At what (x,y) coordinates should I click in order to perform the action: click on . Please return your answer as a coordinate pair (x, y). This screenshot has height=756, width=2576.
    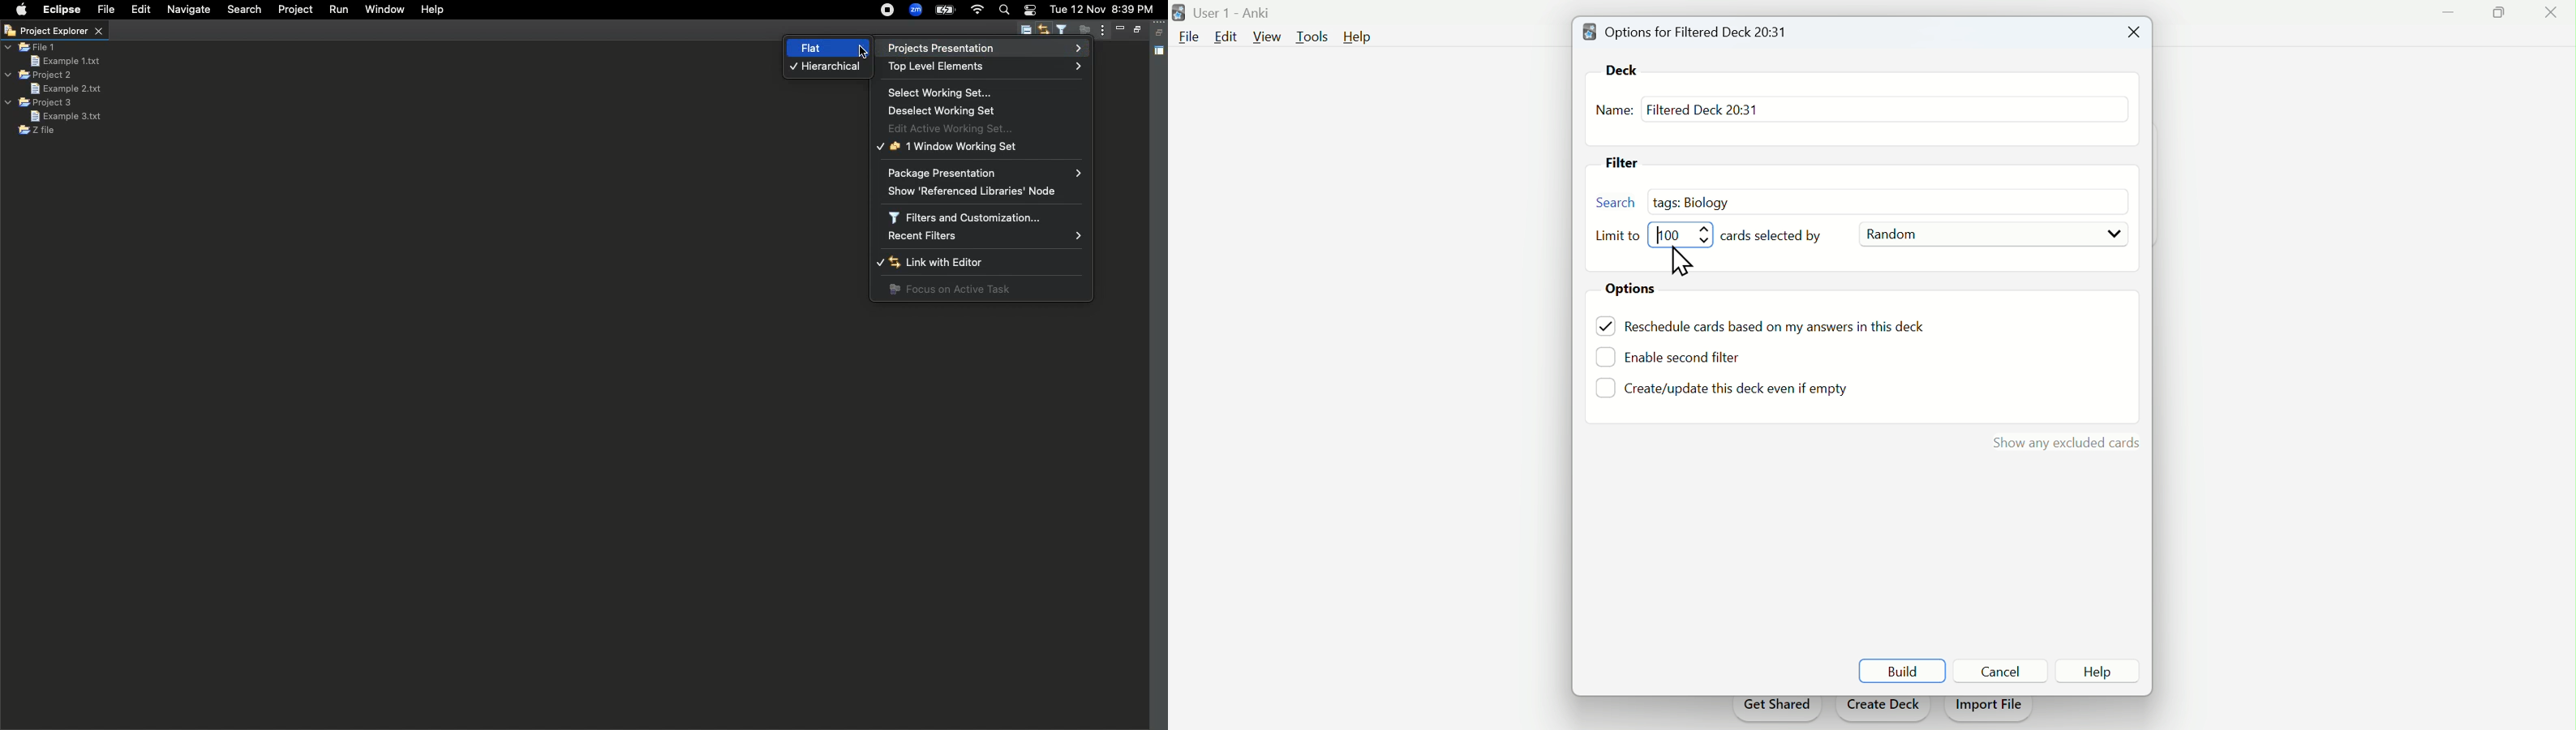
    Looking at the image, I should click on (2004, 671).